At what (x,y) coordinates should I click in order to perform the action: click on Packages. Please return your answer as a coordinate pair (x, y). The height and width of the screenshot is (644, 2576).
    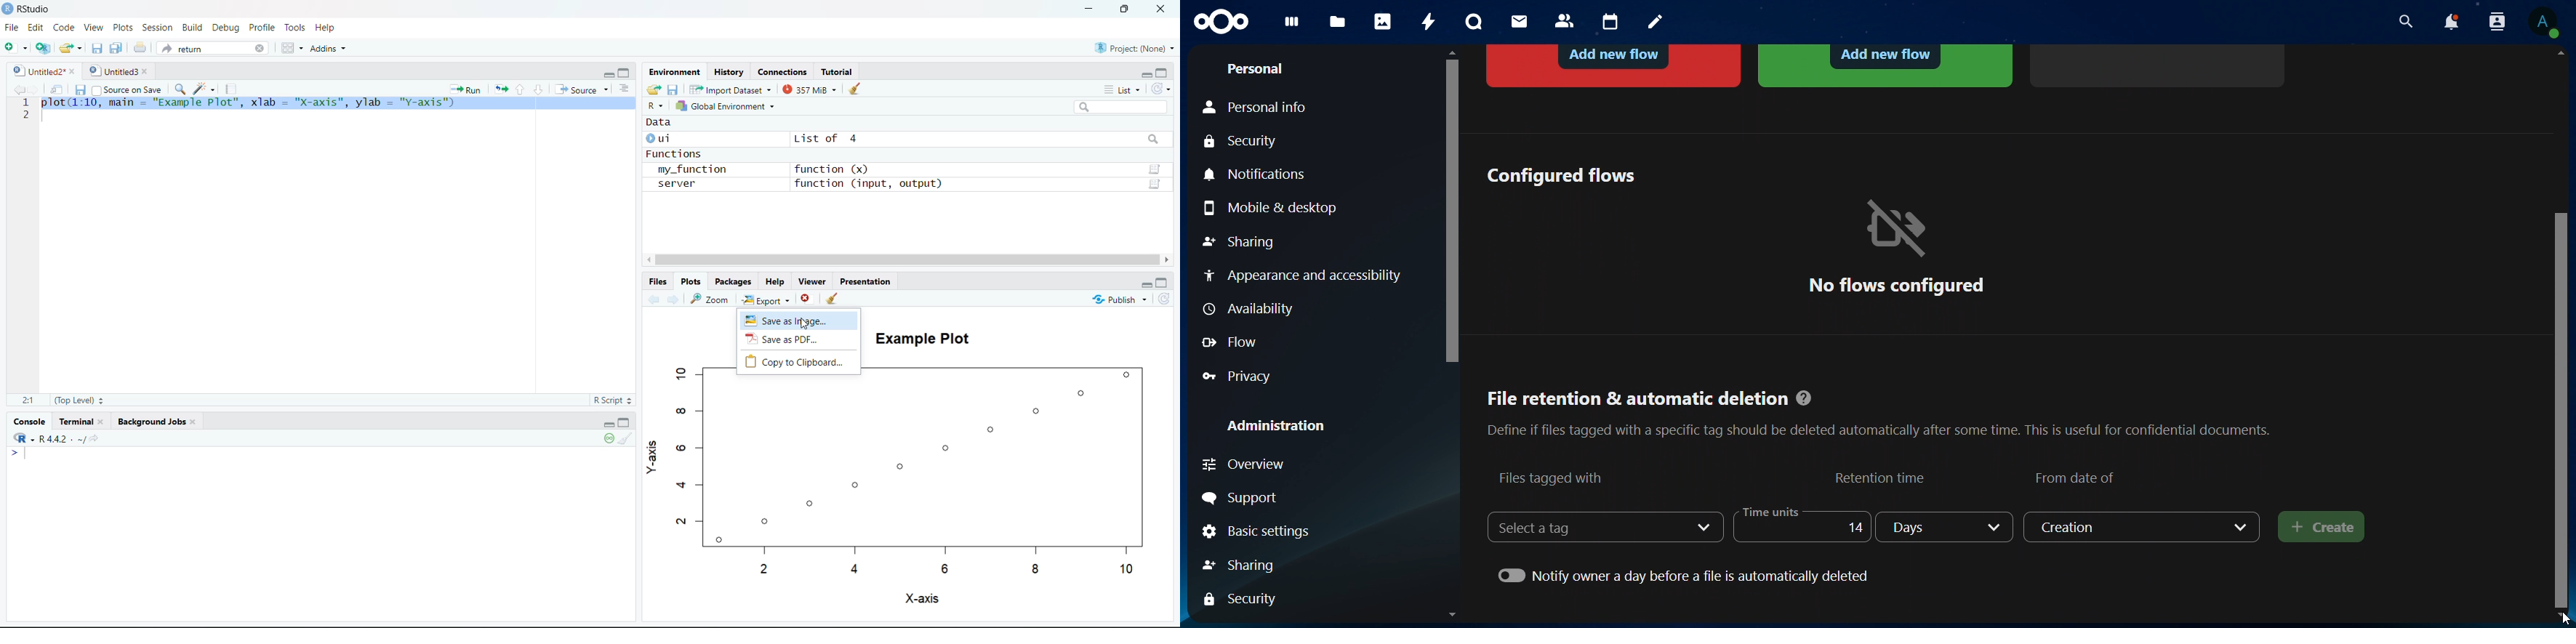
    Looking at the image, I should click on (735, 281).